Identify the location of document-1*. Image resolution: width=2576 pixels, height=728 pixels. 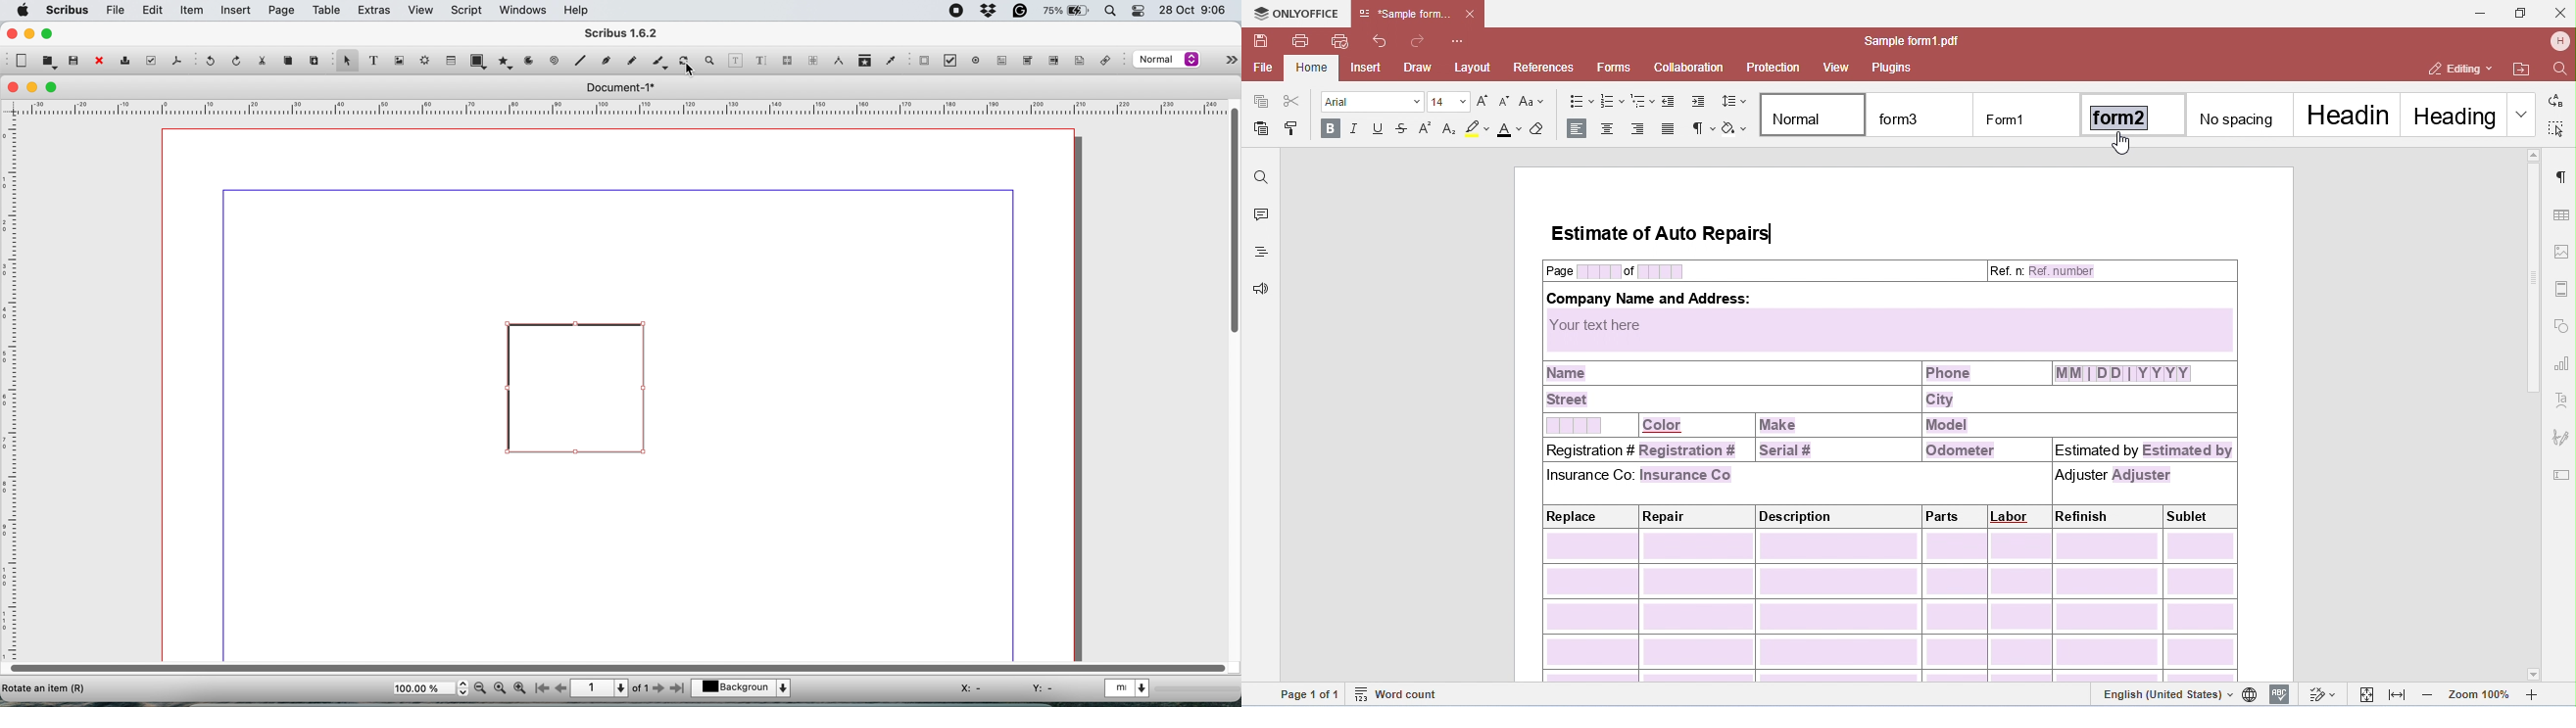
(618, 88).